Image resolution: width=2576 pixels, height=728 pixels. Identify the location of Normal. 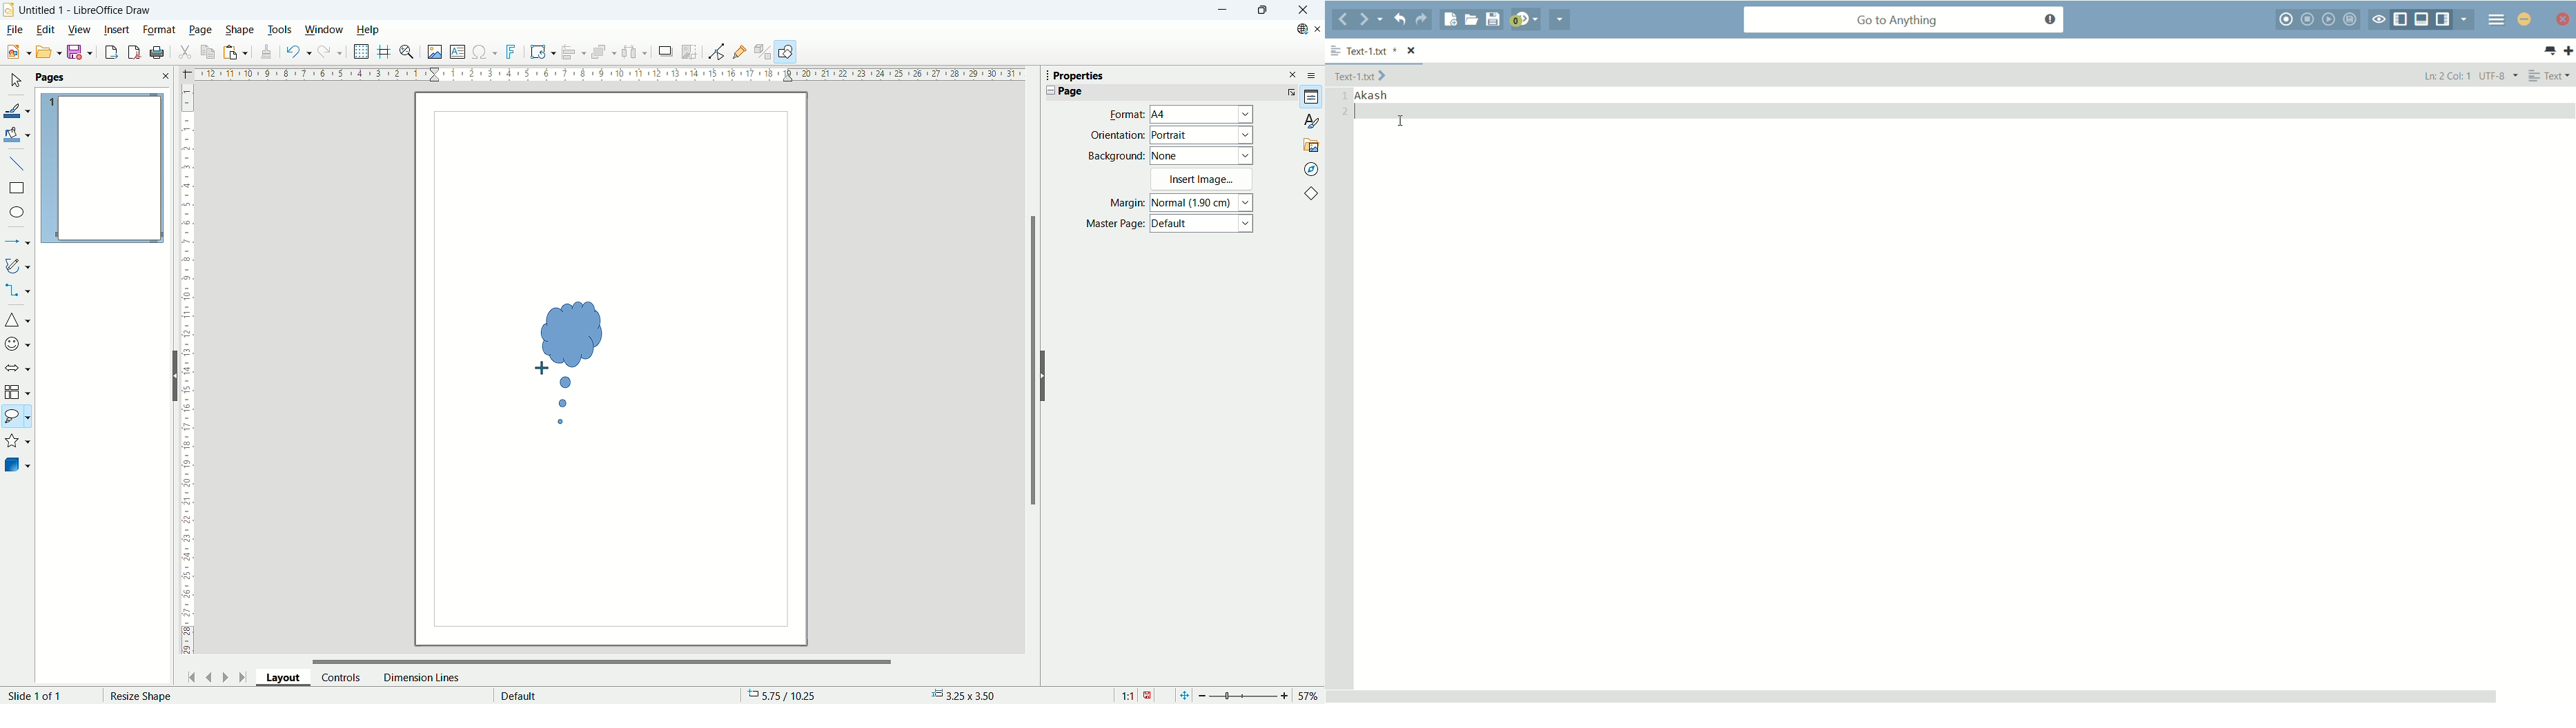
(1203, 202).